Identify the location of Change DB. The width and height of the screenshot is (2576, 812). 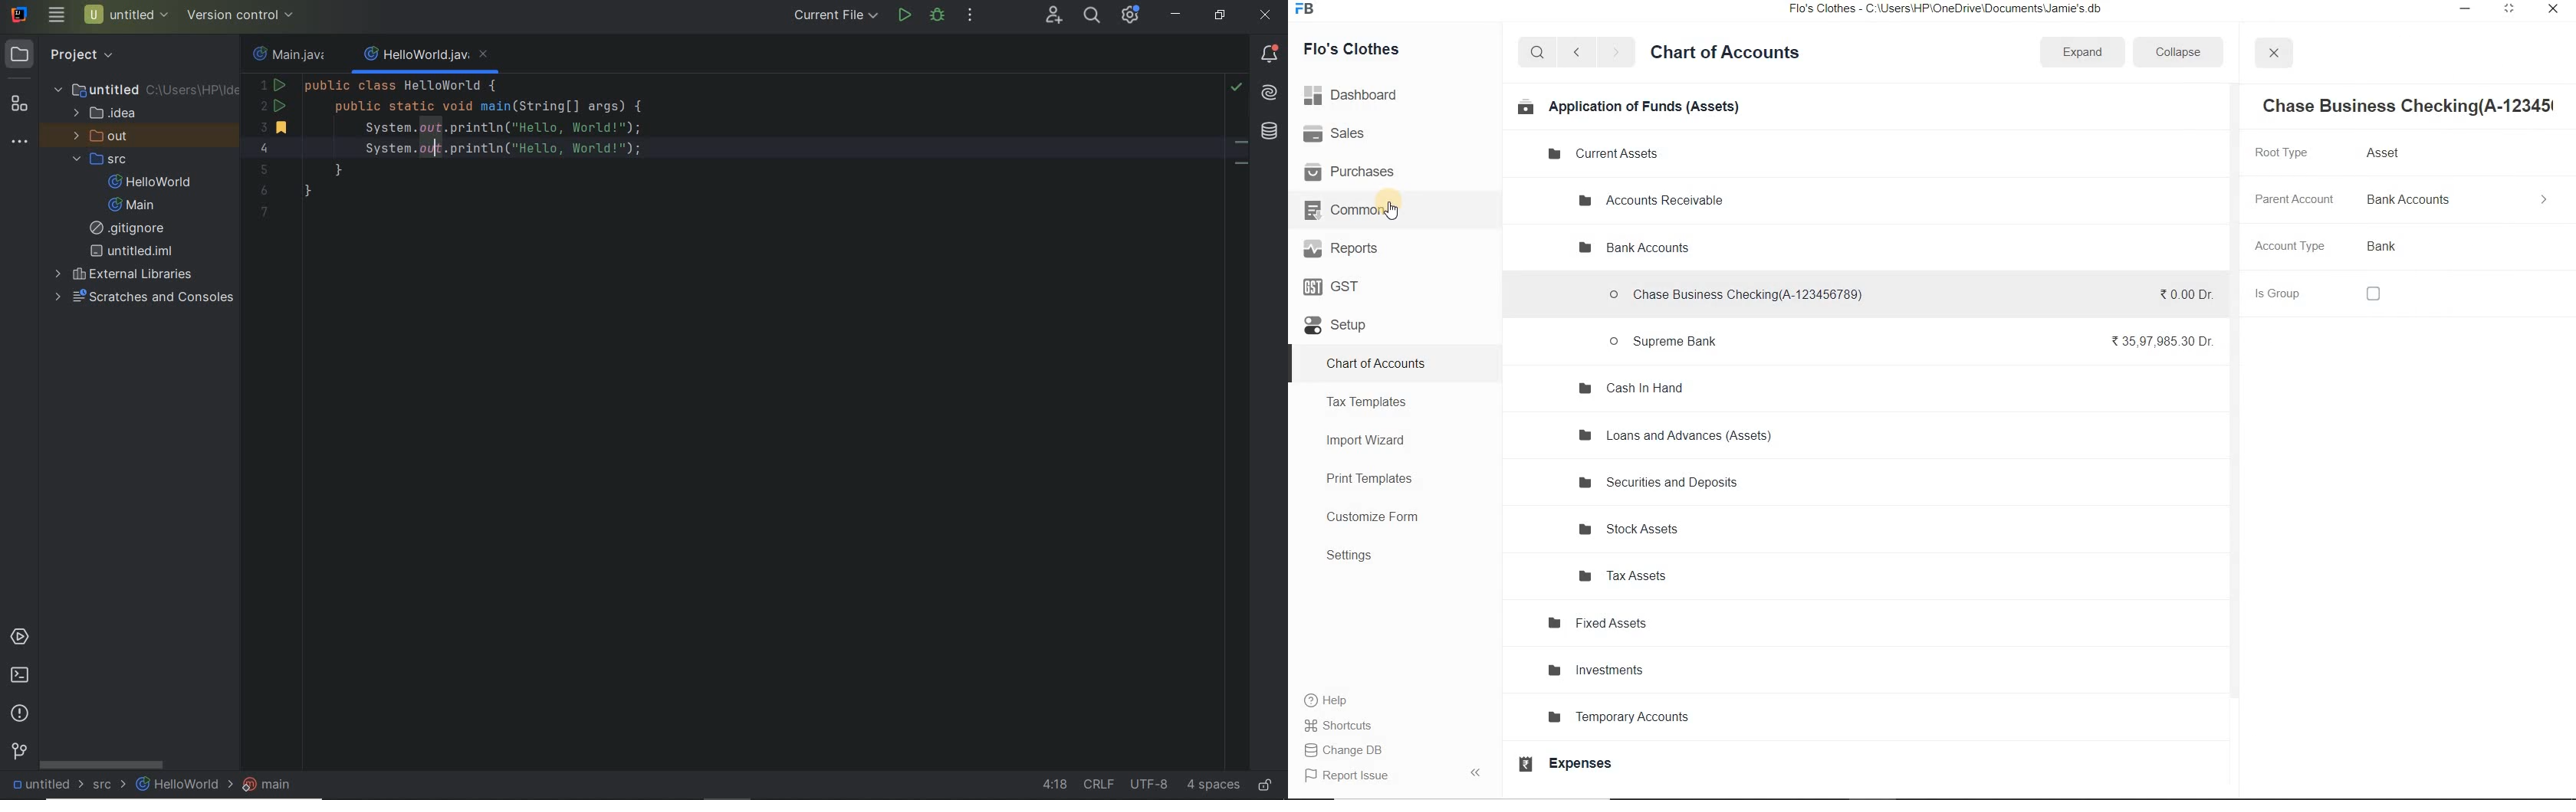
(1345, 749).